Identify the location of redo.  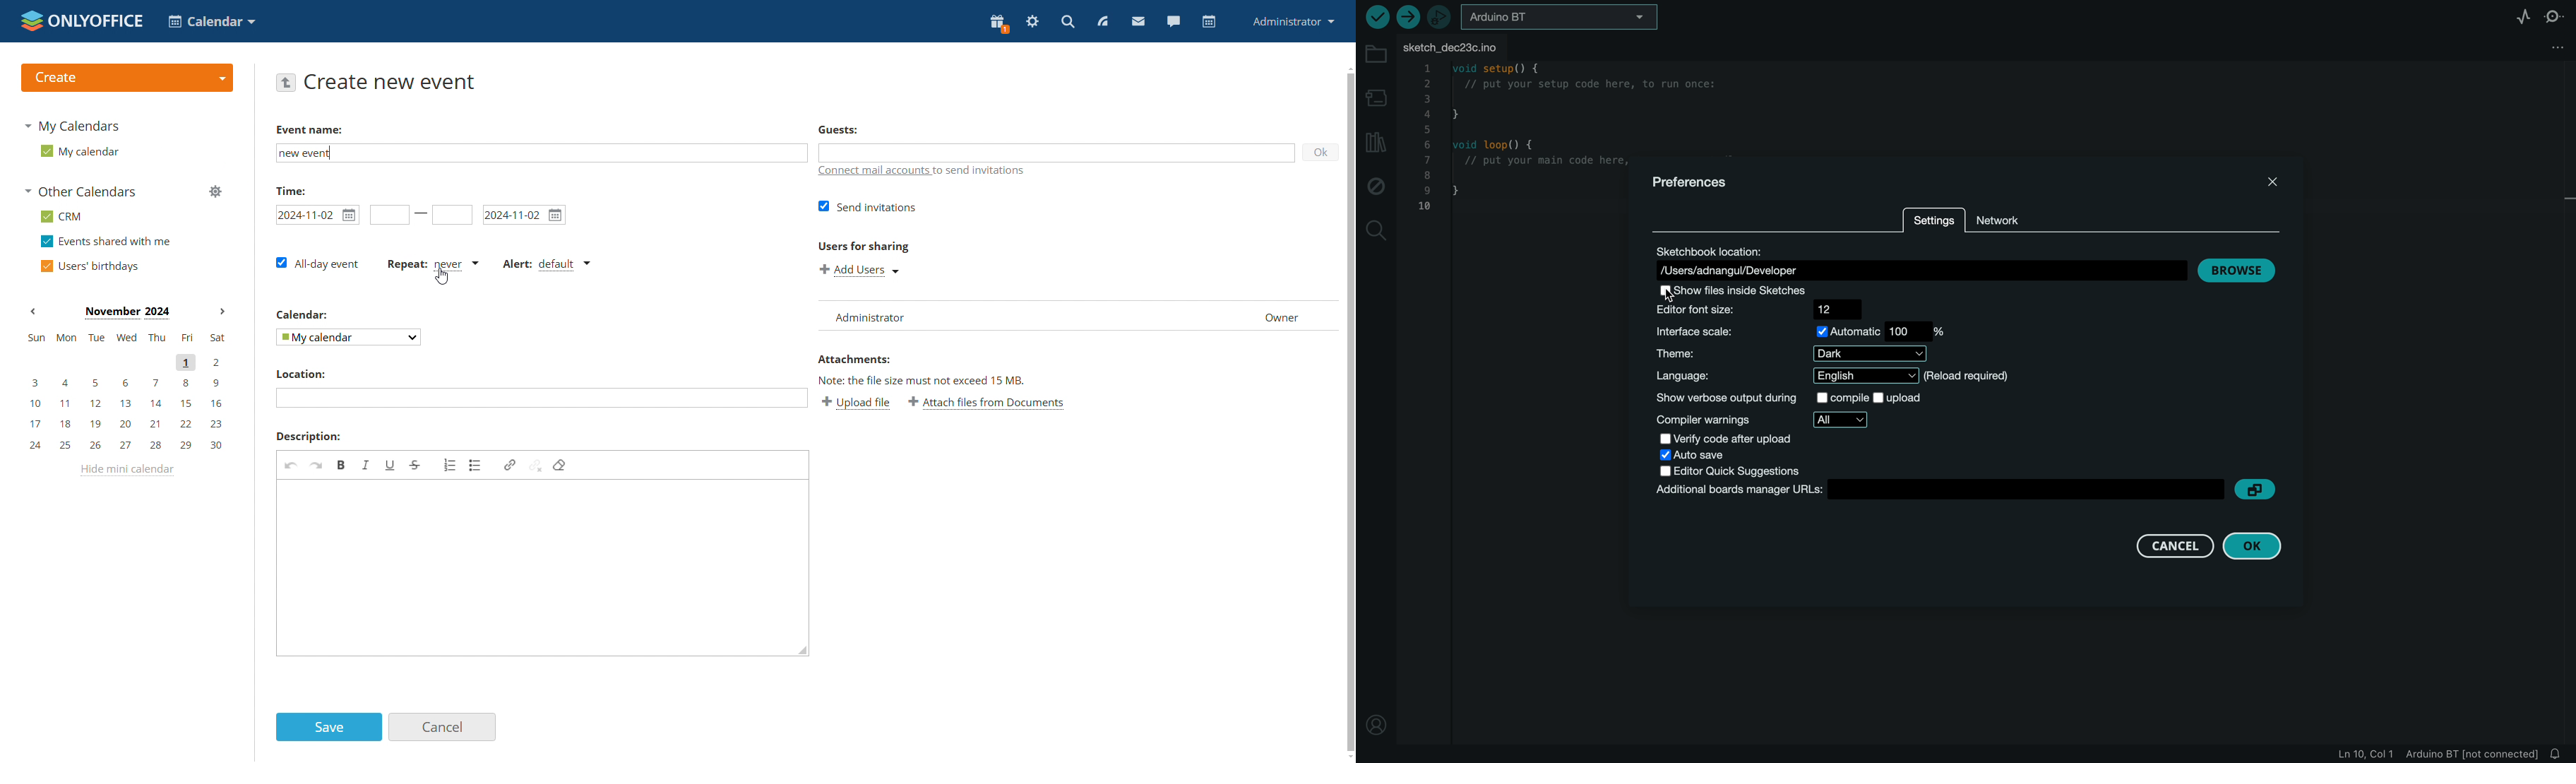
(316, 465).